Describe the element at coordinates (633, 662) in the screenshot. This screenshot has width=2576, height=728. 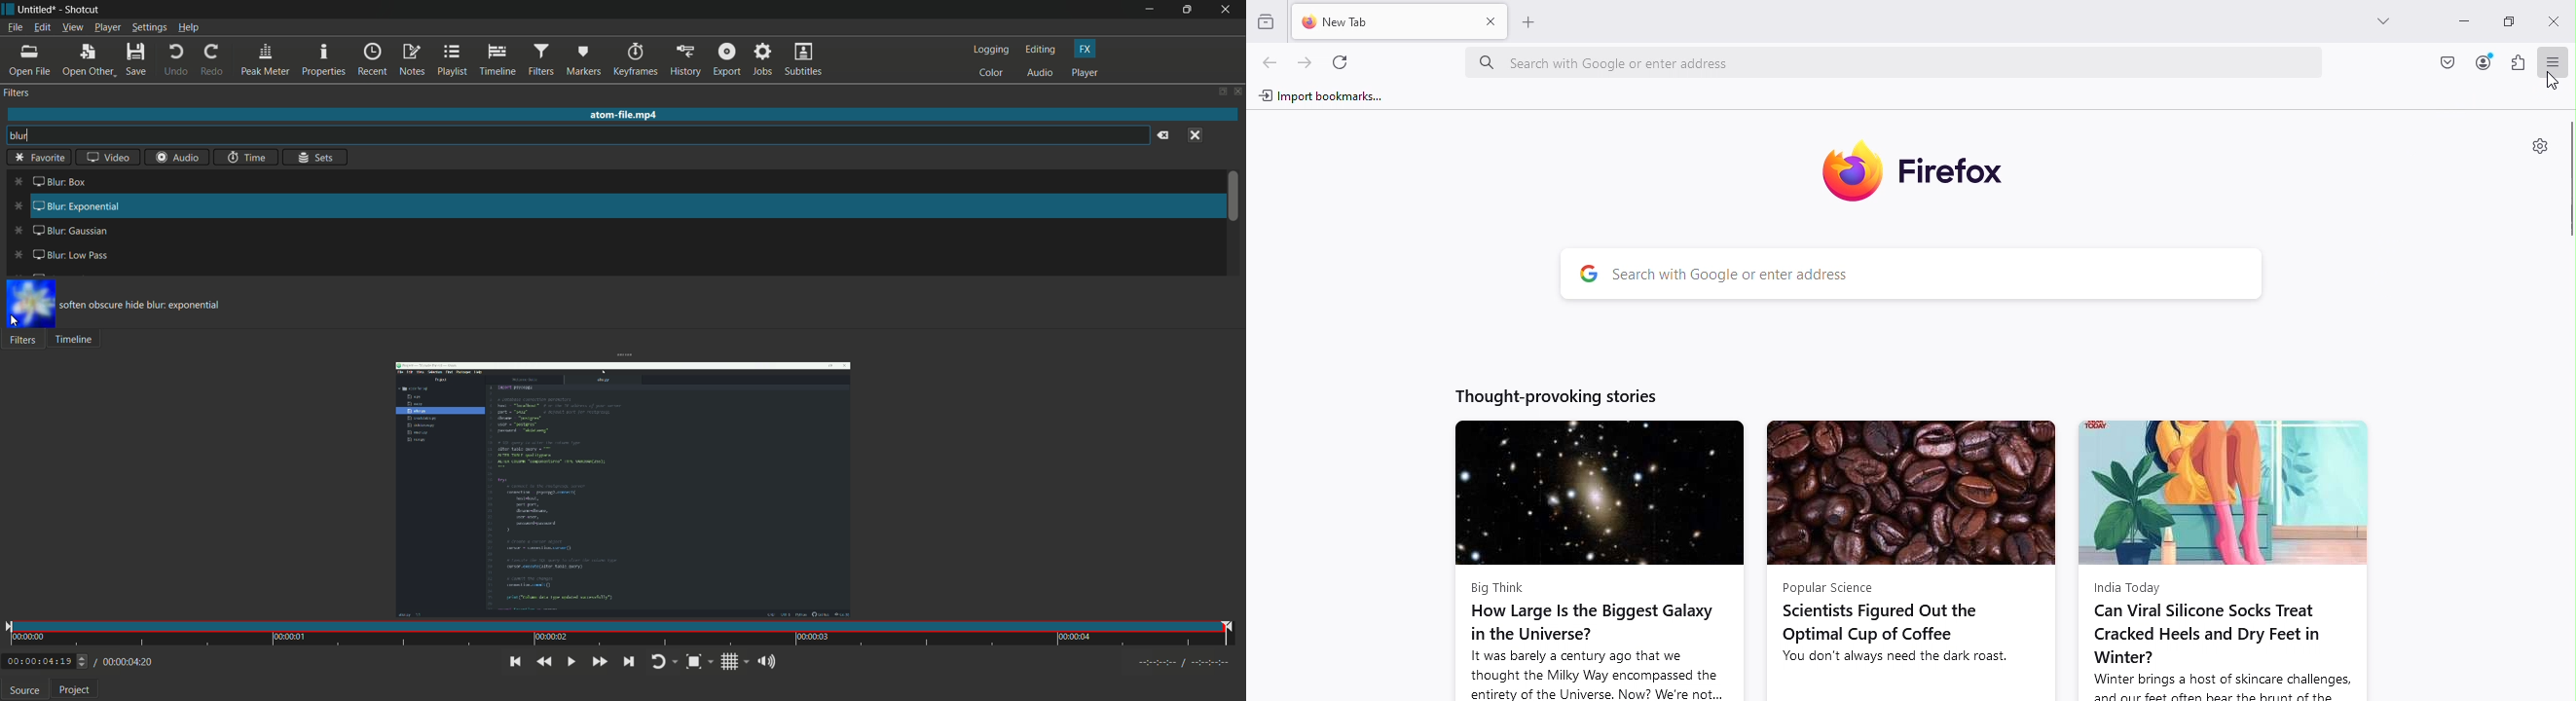
I see `skip to the next point` at that location.